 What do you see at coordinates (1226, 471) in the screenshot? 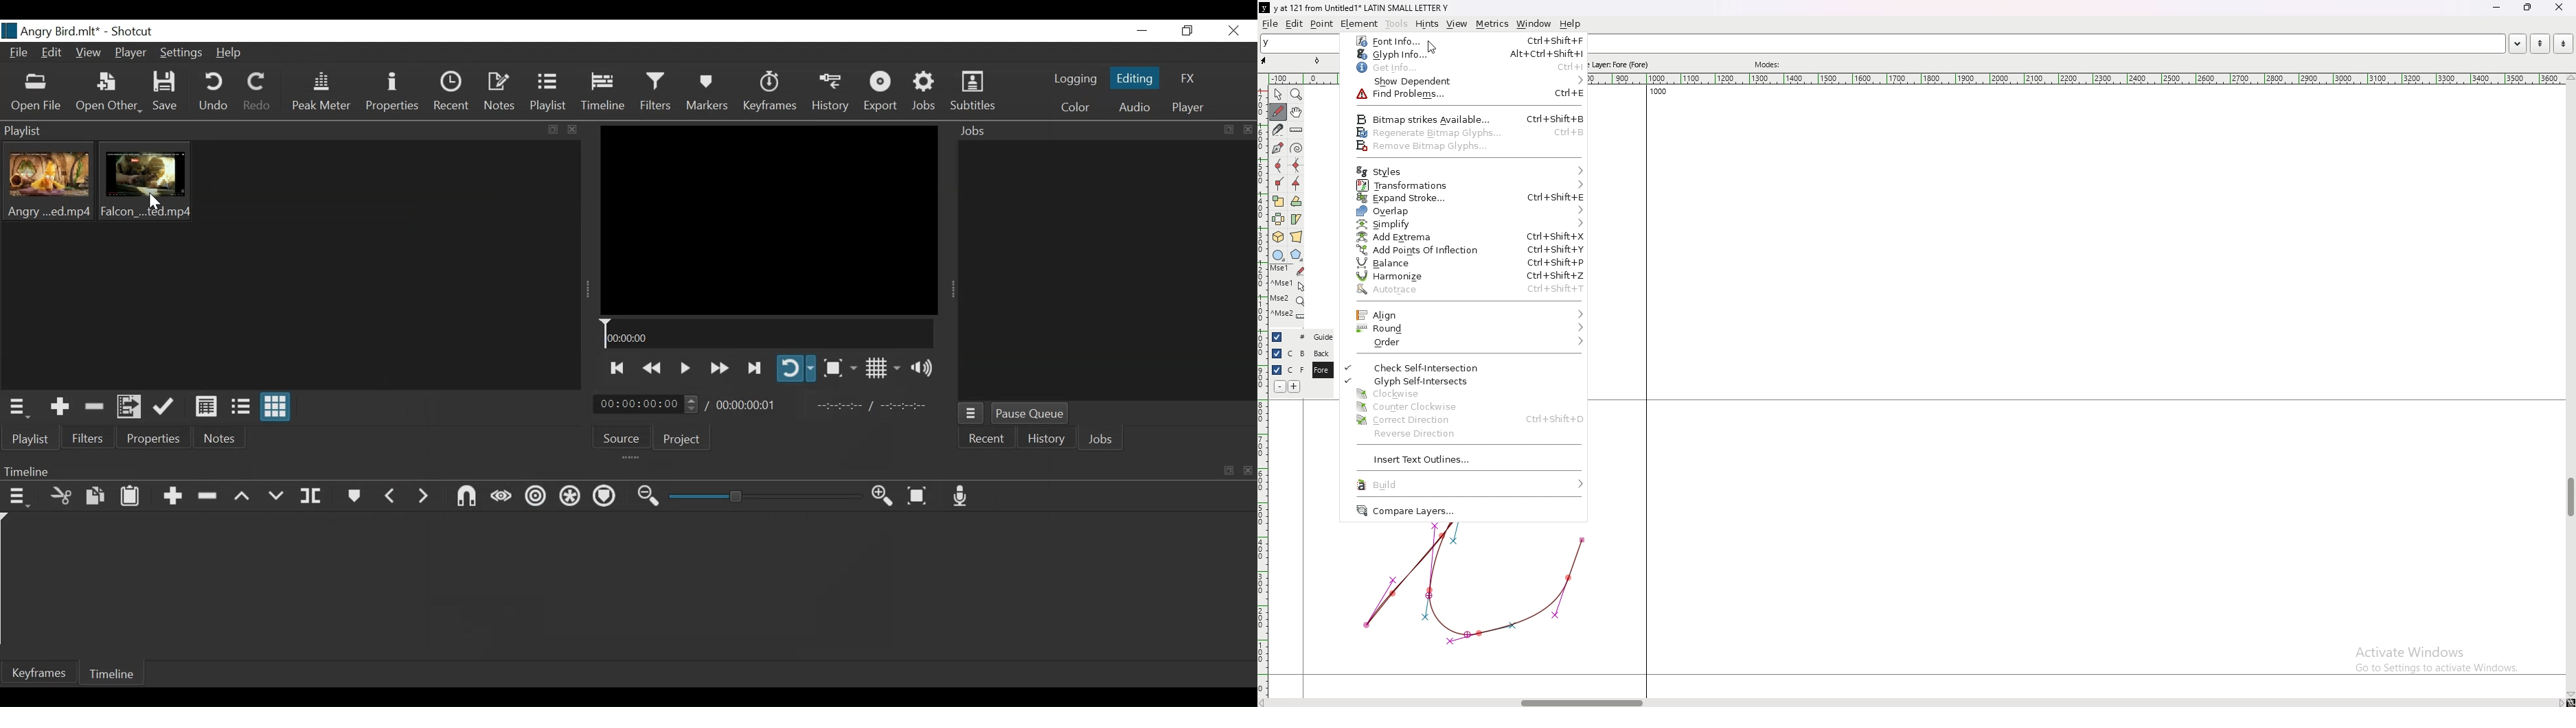
I see `copy` at bounding box center [1226, 471].